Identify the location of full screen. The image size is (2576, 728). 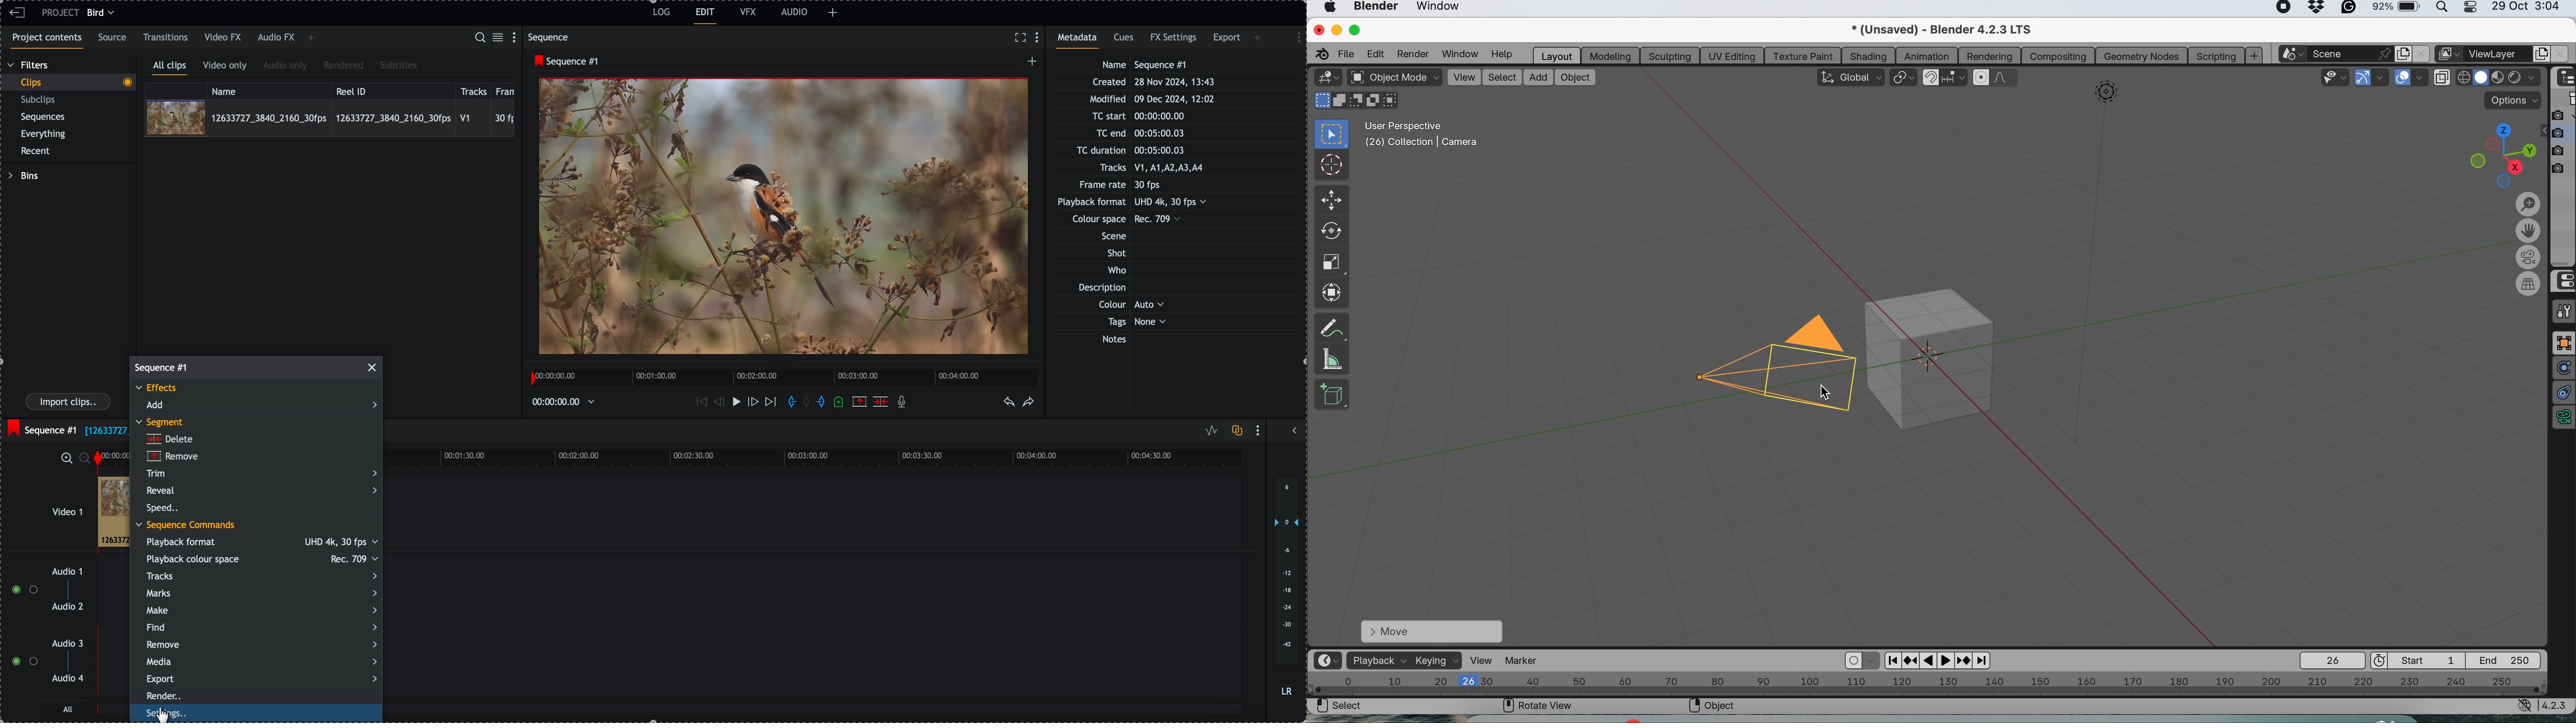
(2563, 343).